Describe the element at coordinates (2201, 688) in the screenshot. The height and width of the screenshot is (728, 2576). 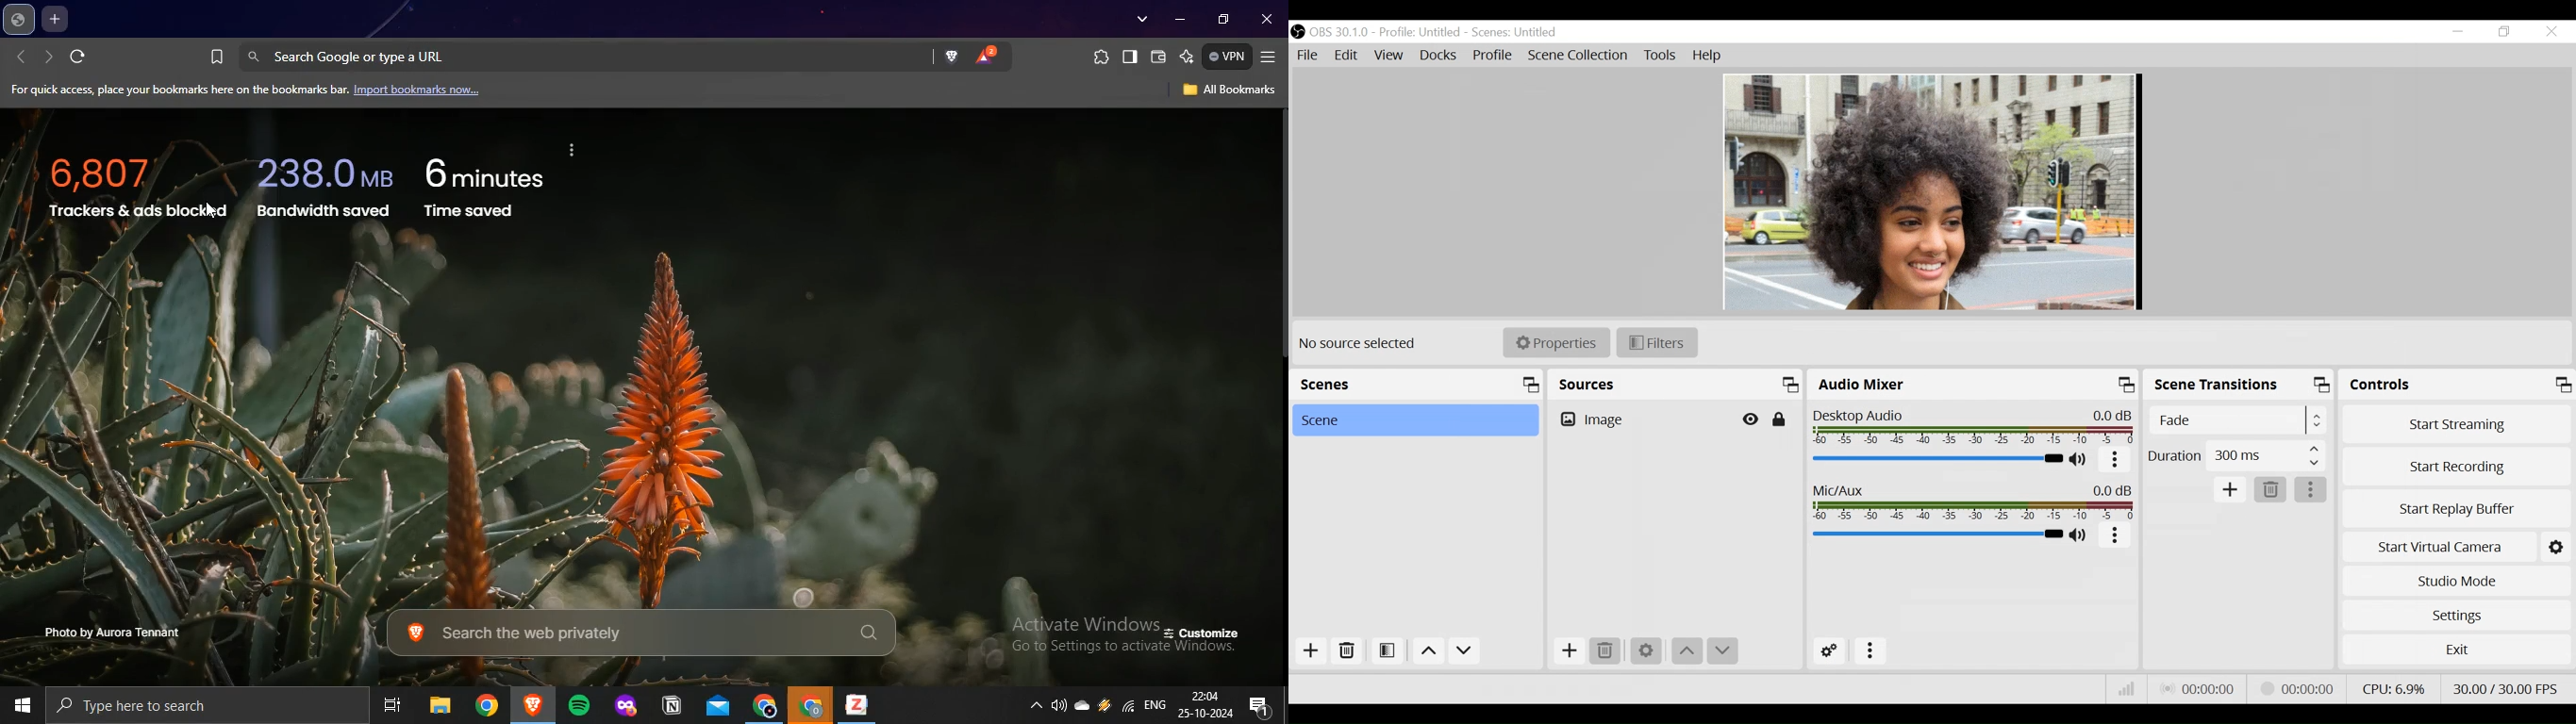
I see `Live Status` at that location.